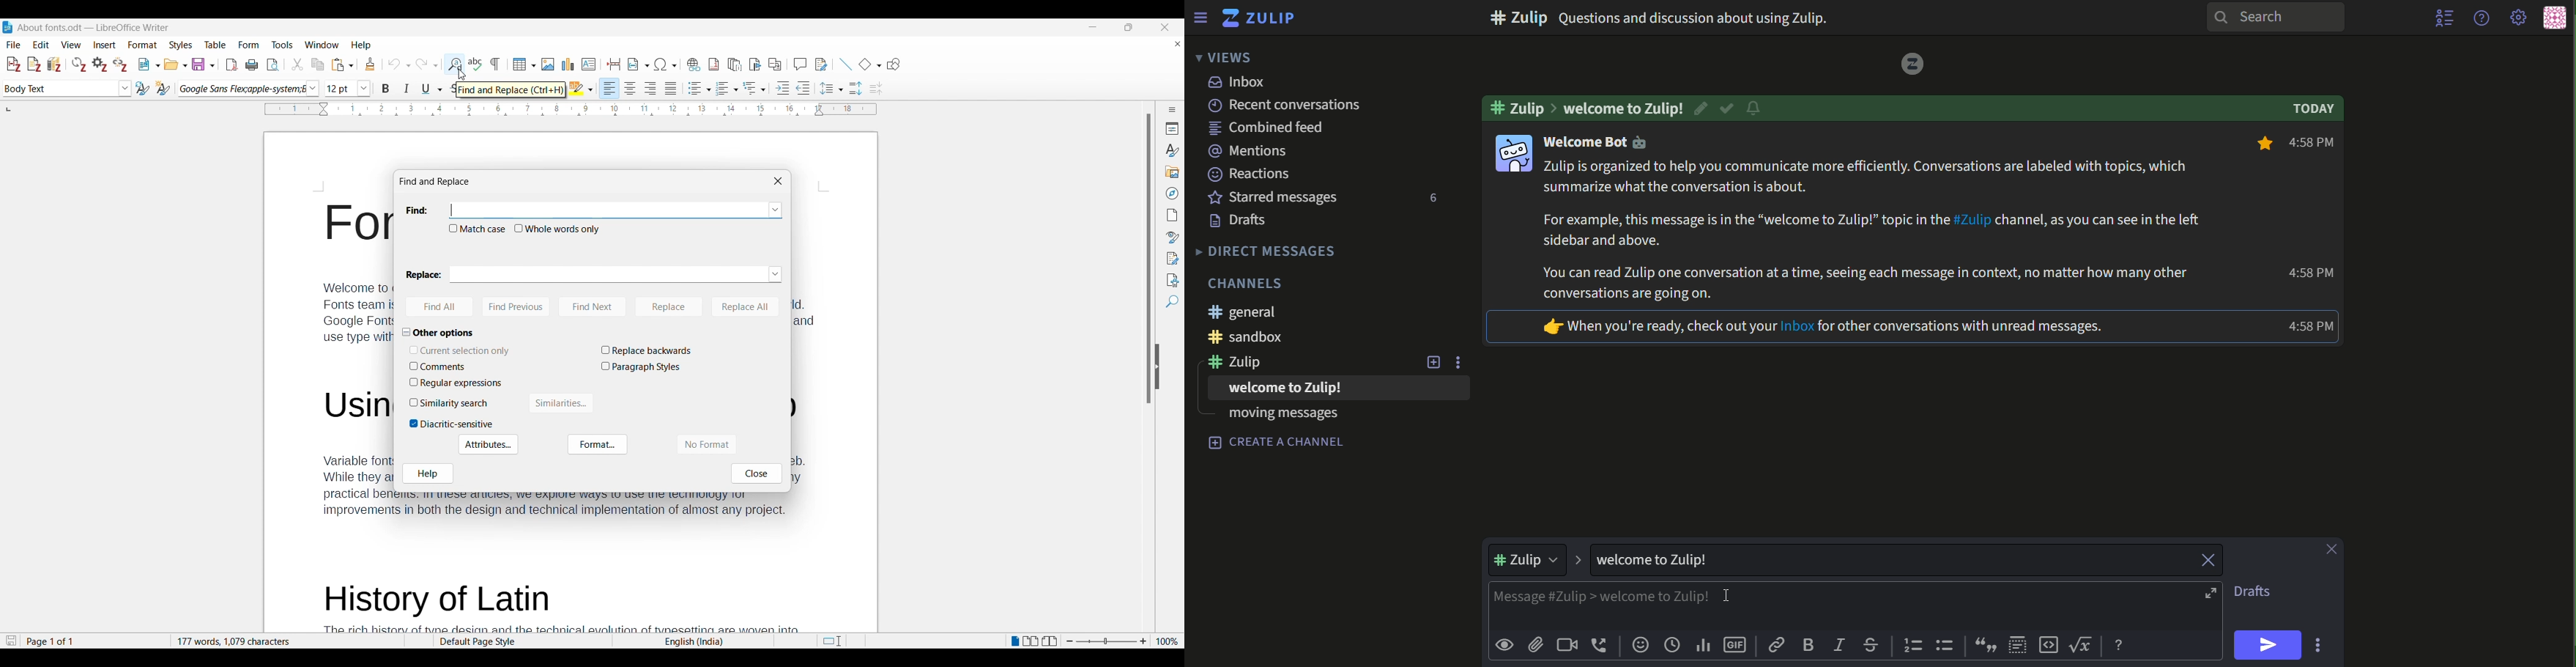 The image size is (2576, 672). What do you see at coordinates (614, 64) in the screenshot?
I see `Insert page break ` at bounding box center [614, 64].